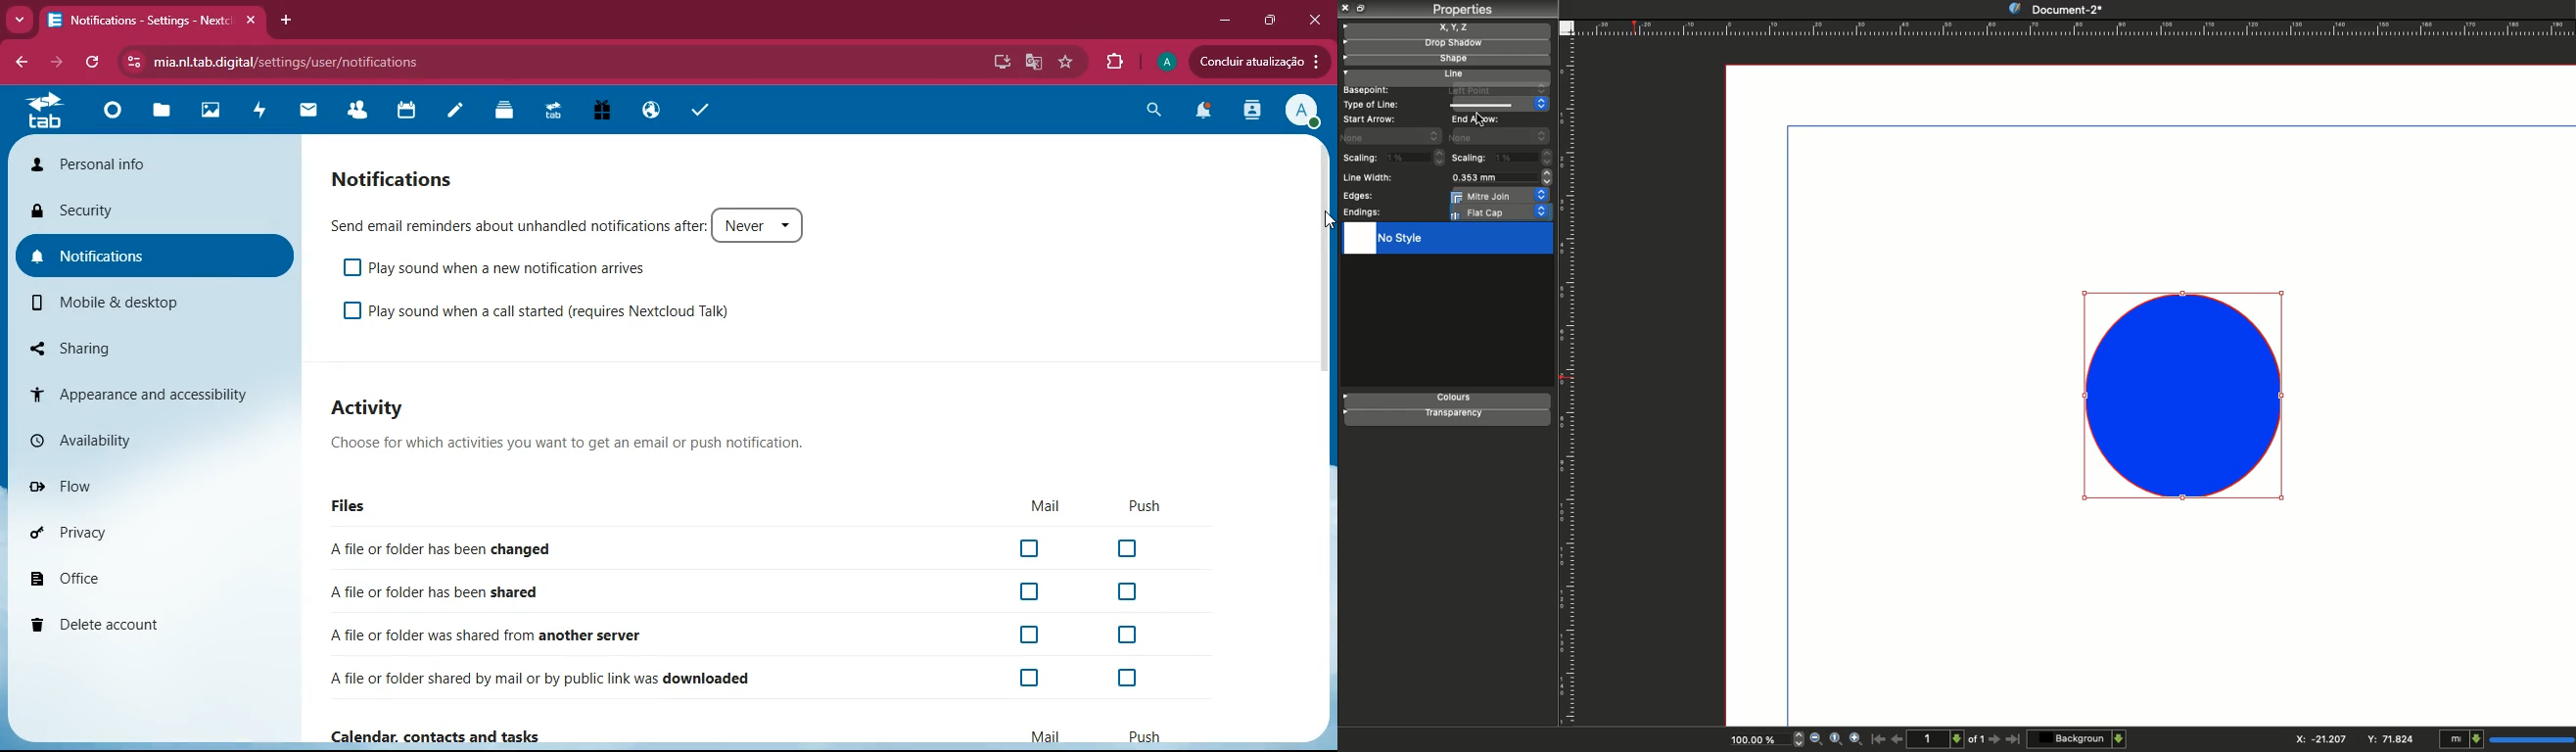  What do you see at coordinates (1031, 591) in the screenshot?
I see `off` at bounding box center [1031, 591].